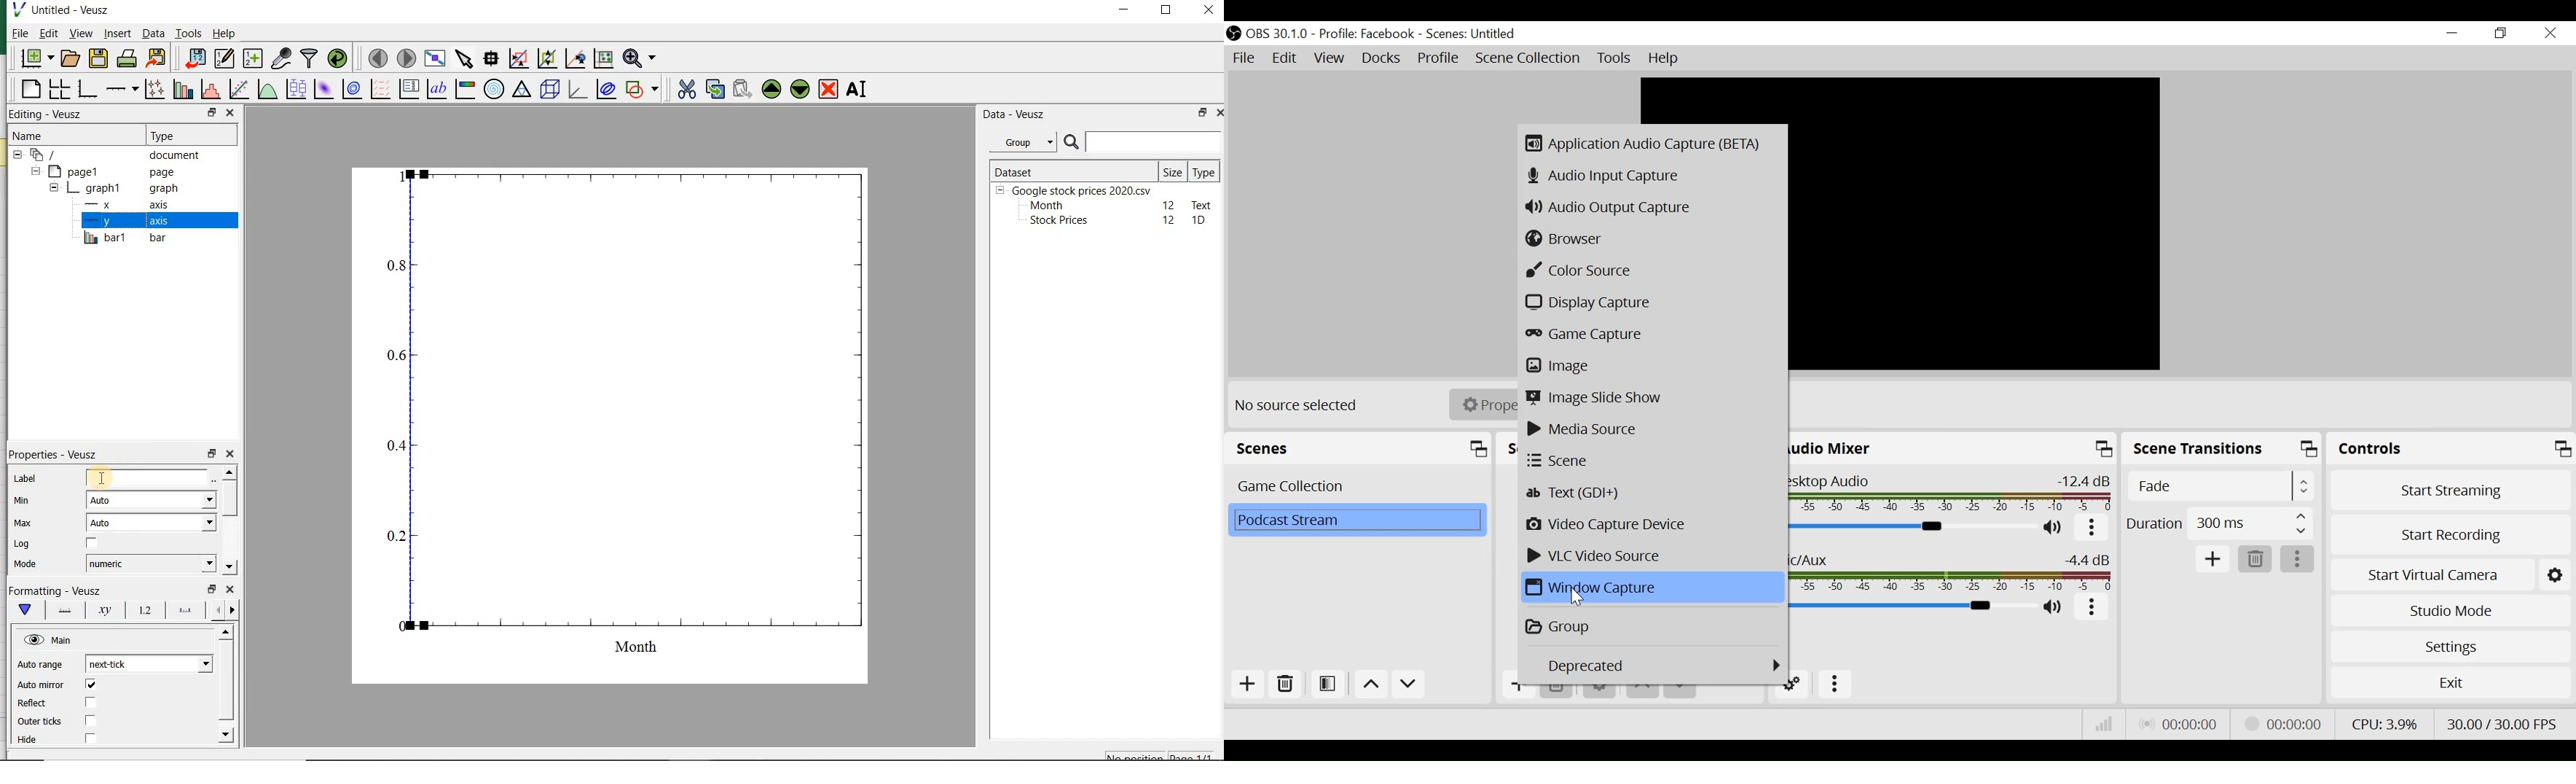  What do you see at coordinates (1439, 58) in the screenshot?
I see `Profile` at bounding box center [1439, 58].